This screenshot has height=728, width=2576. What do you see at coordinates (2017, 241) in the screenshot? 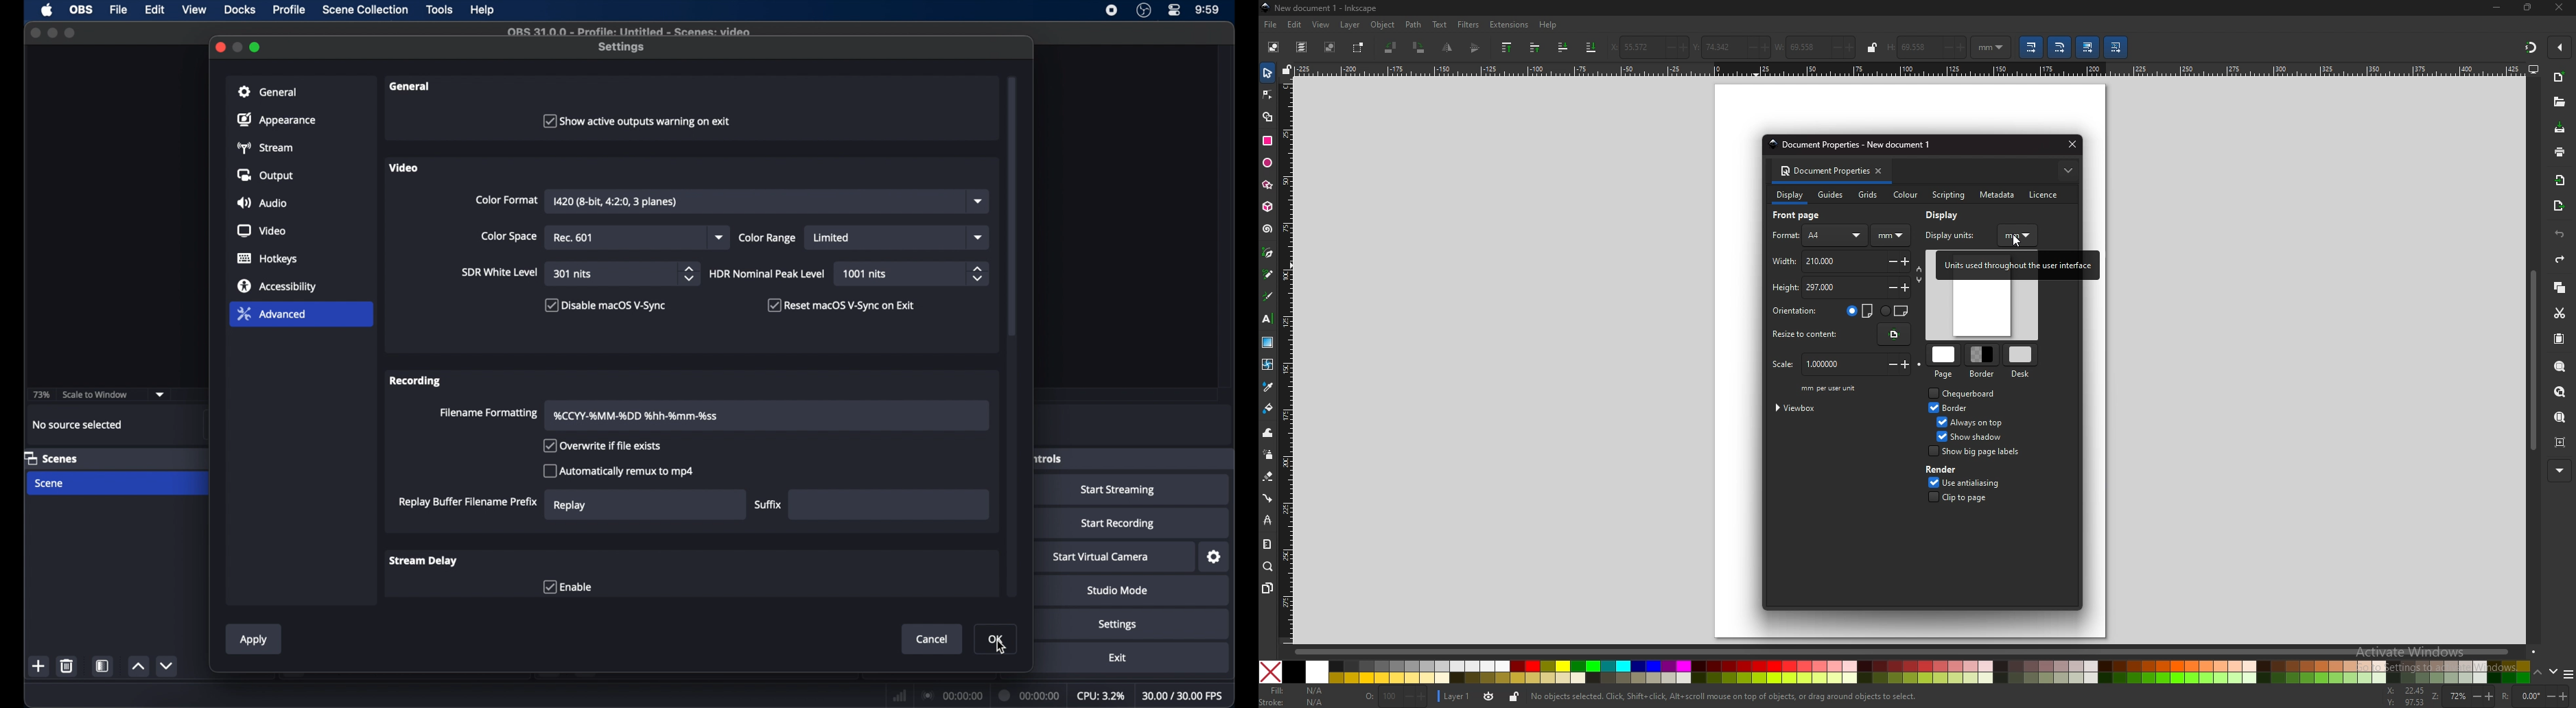
I see `Cursor` at bounding box center [2017, 241].